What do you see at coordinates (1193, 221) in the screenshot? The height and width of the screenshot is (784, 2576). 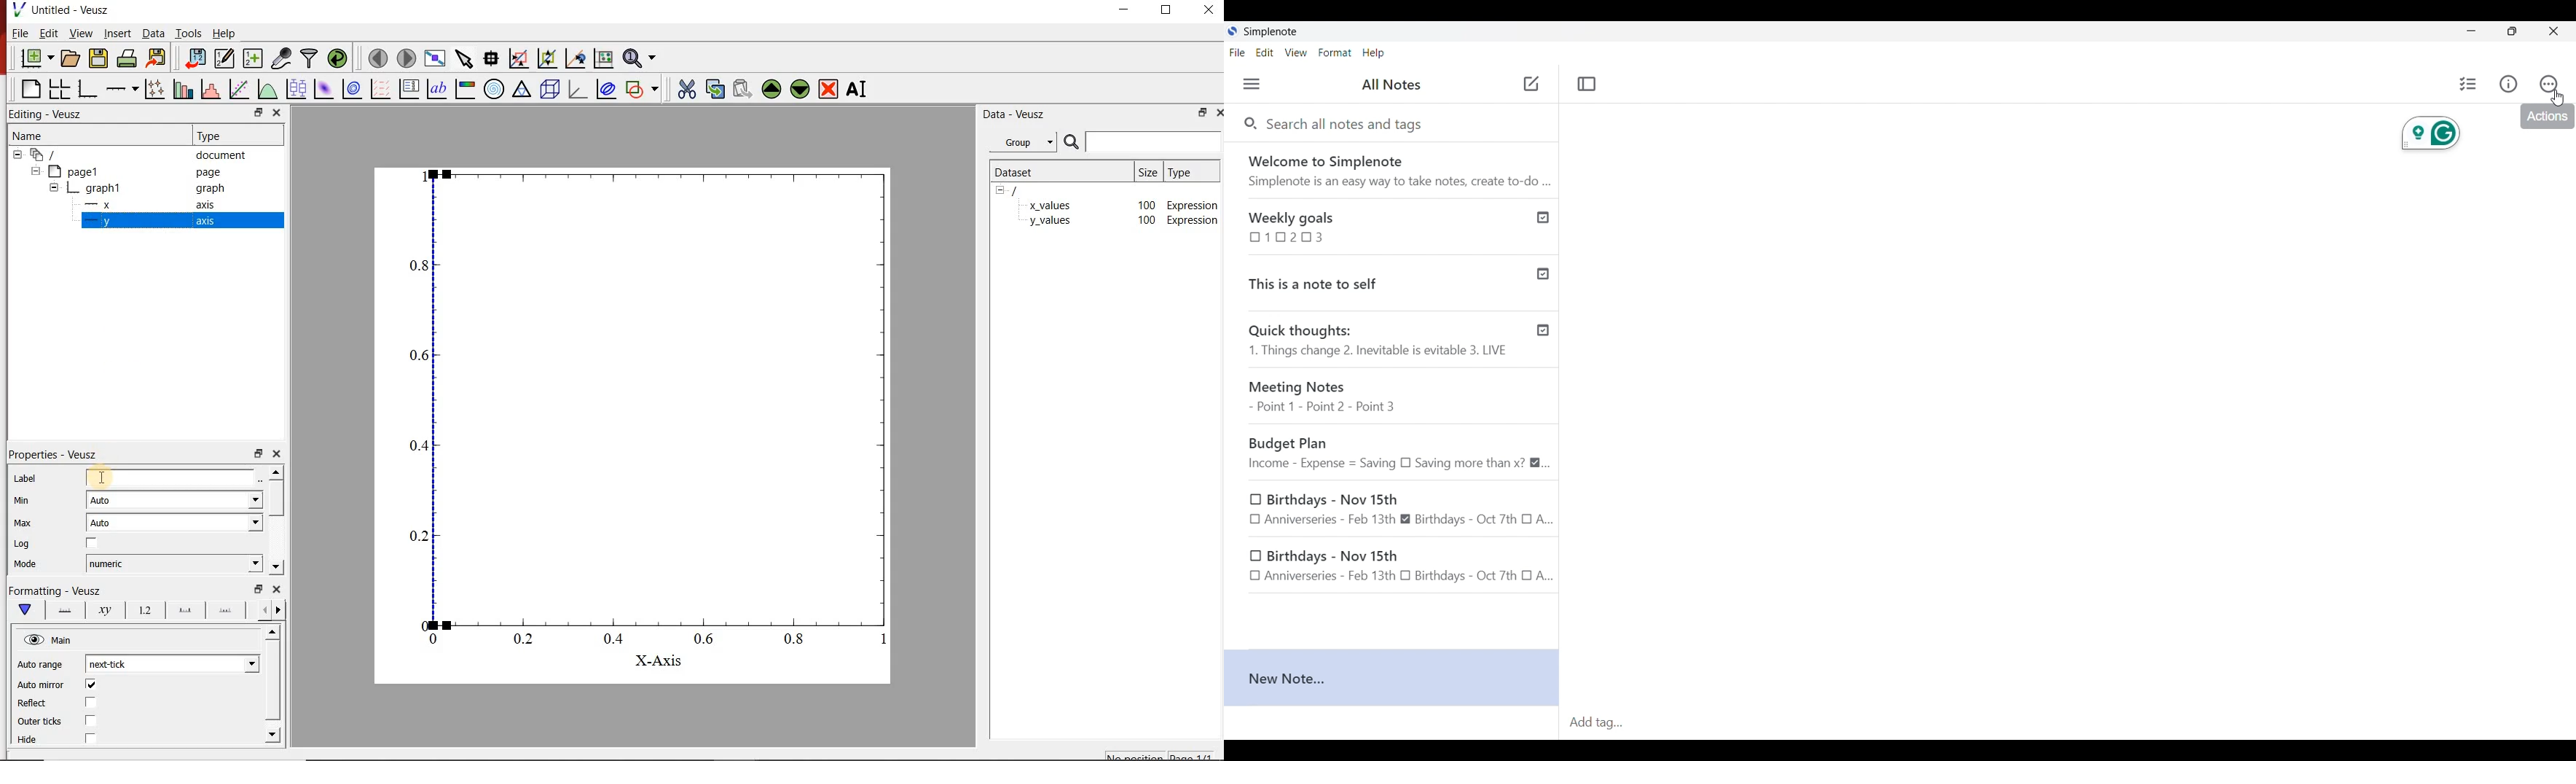 I see `Expression` at bounding box center [1193, 221].